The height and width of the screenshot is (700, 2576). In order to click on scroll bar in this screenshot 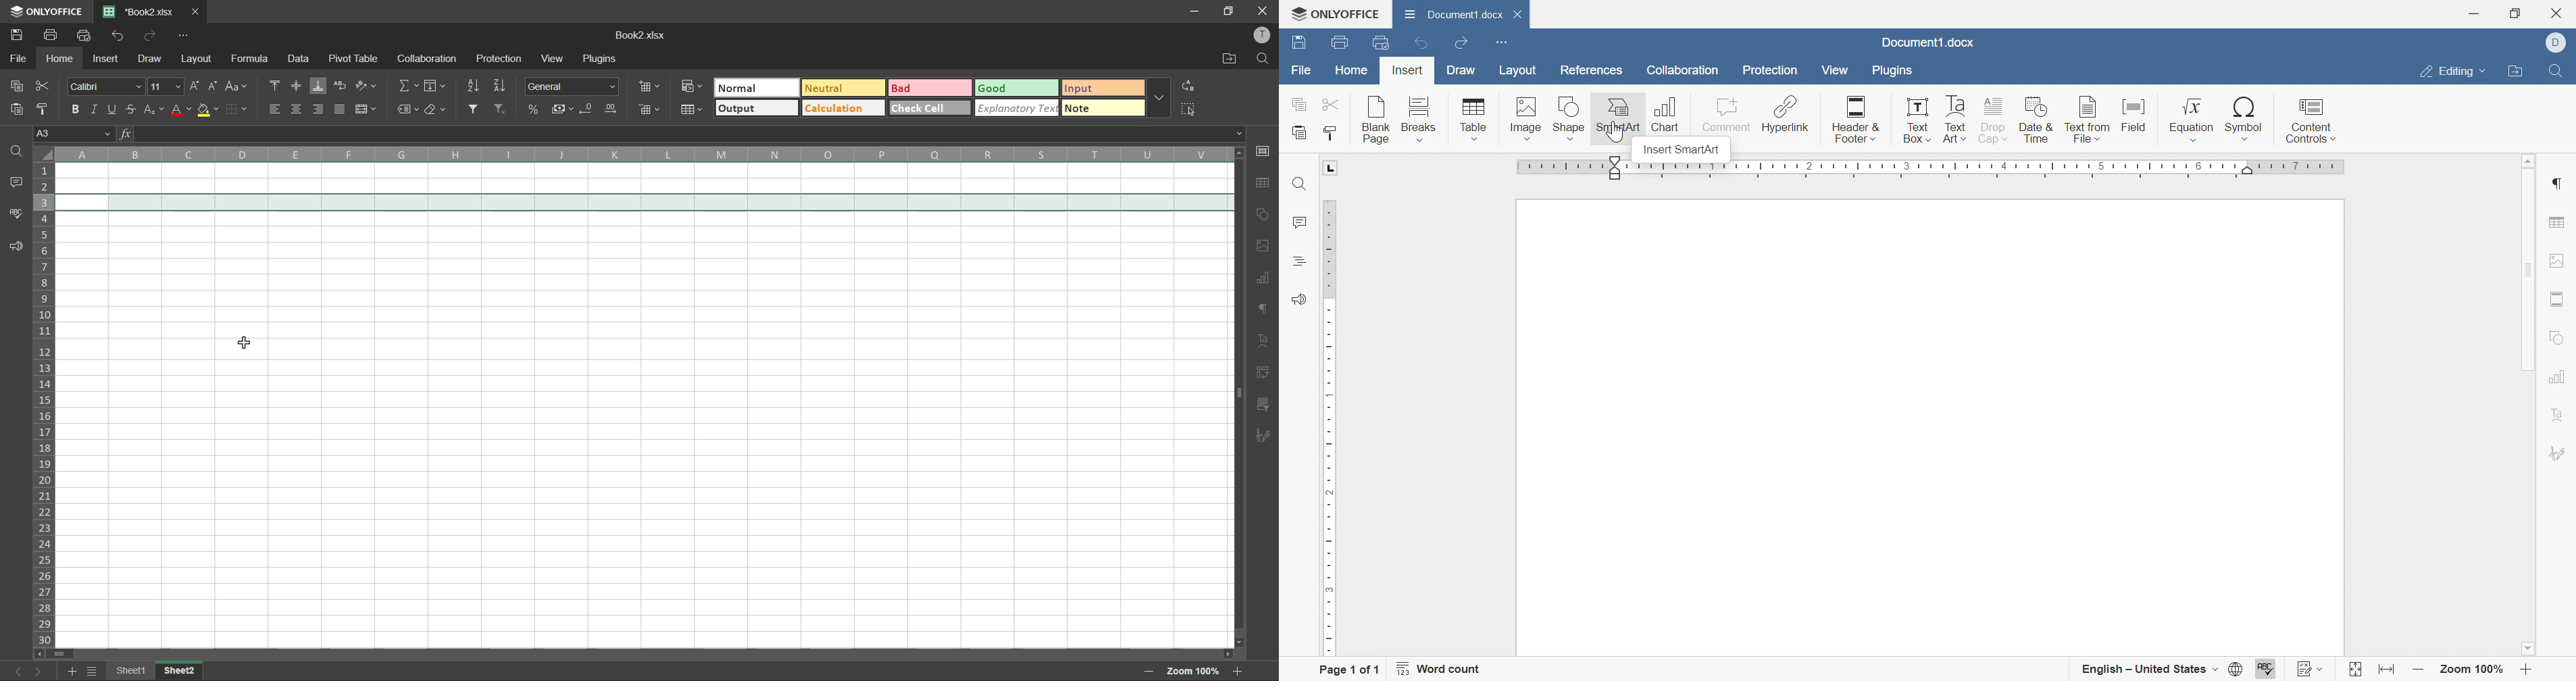, I will do `click(59, 653)`.